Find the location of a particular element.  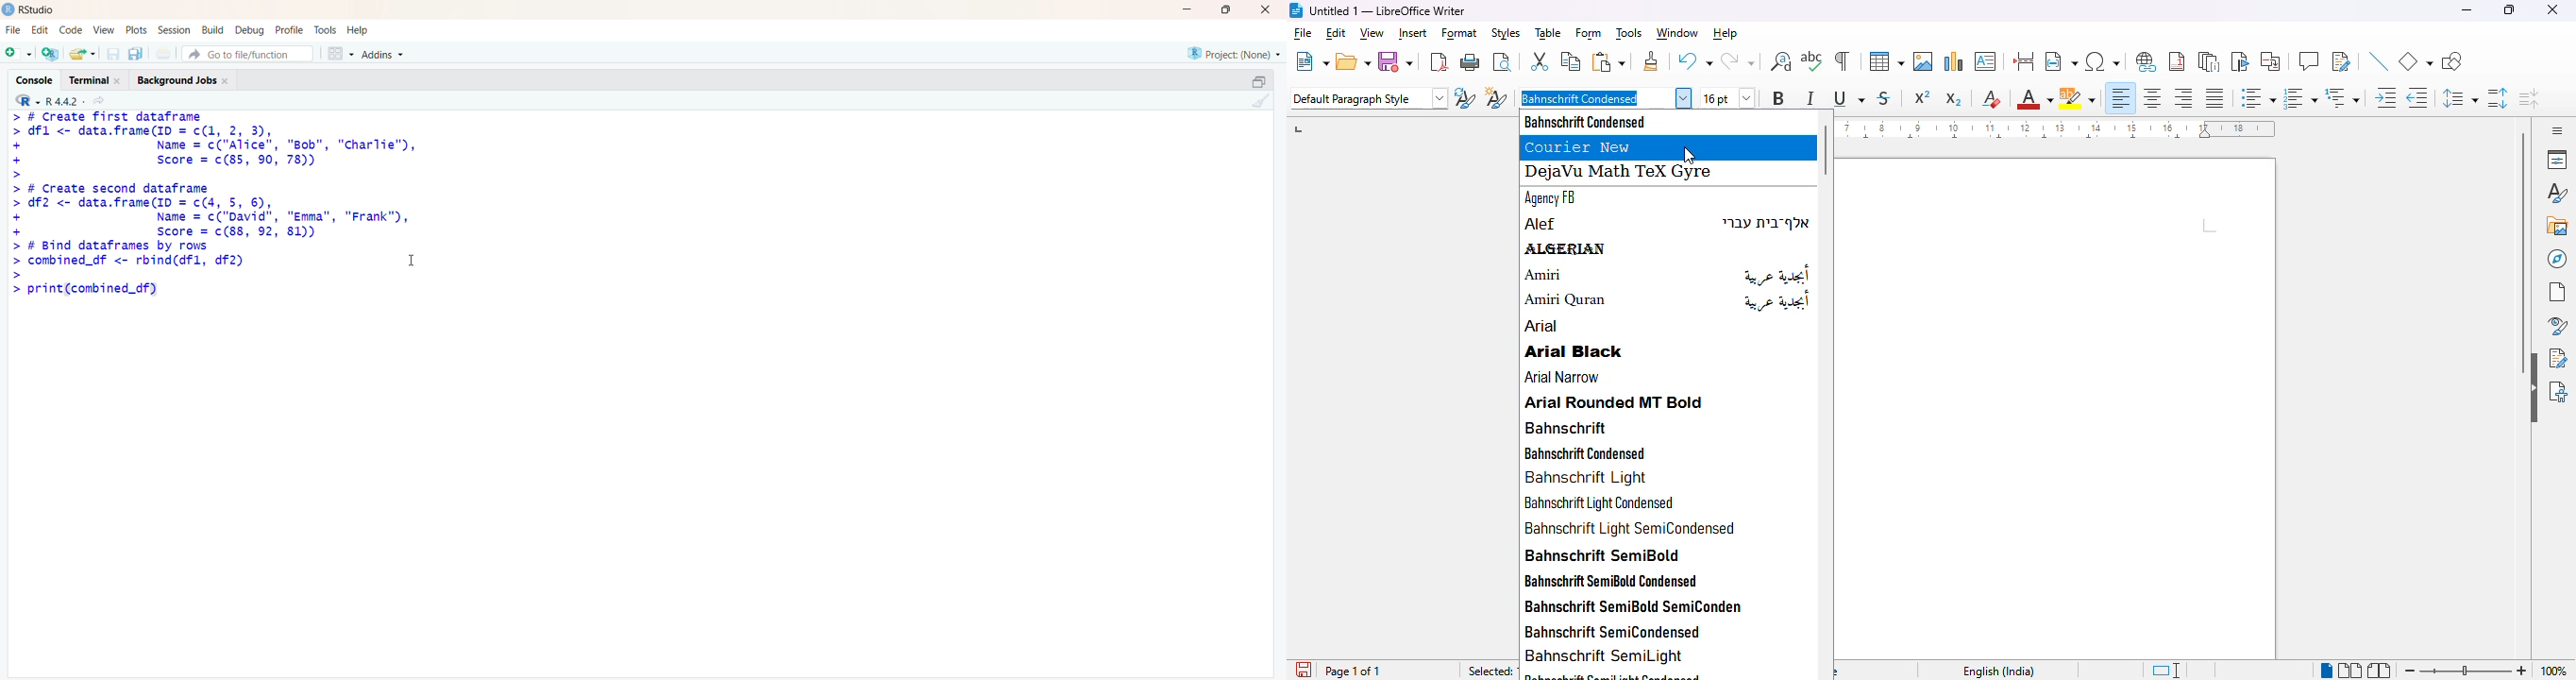

view current directory is located at coordinates (98, 100).